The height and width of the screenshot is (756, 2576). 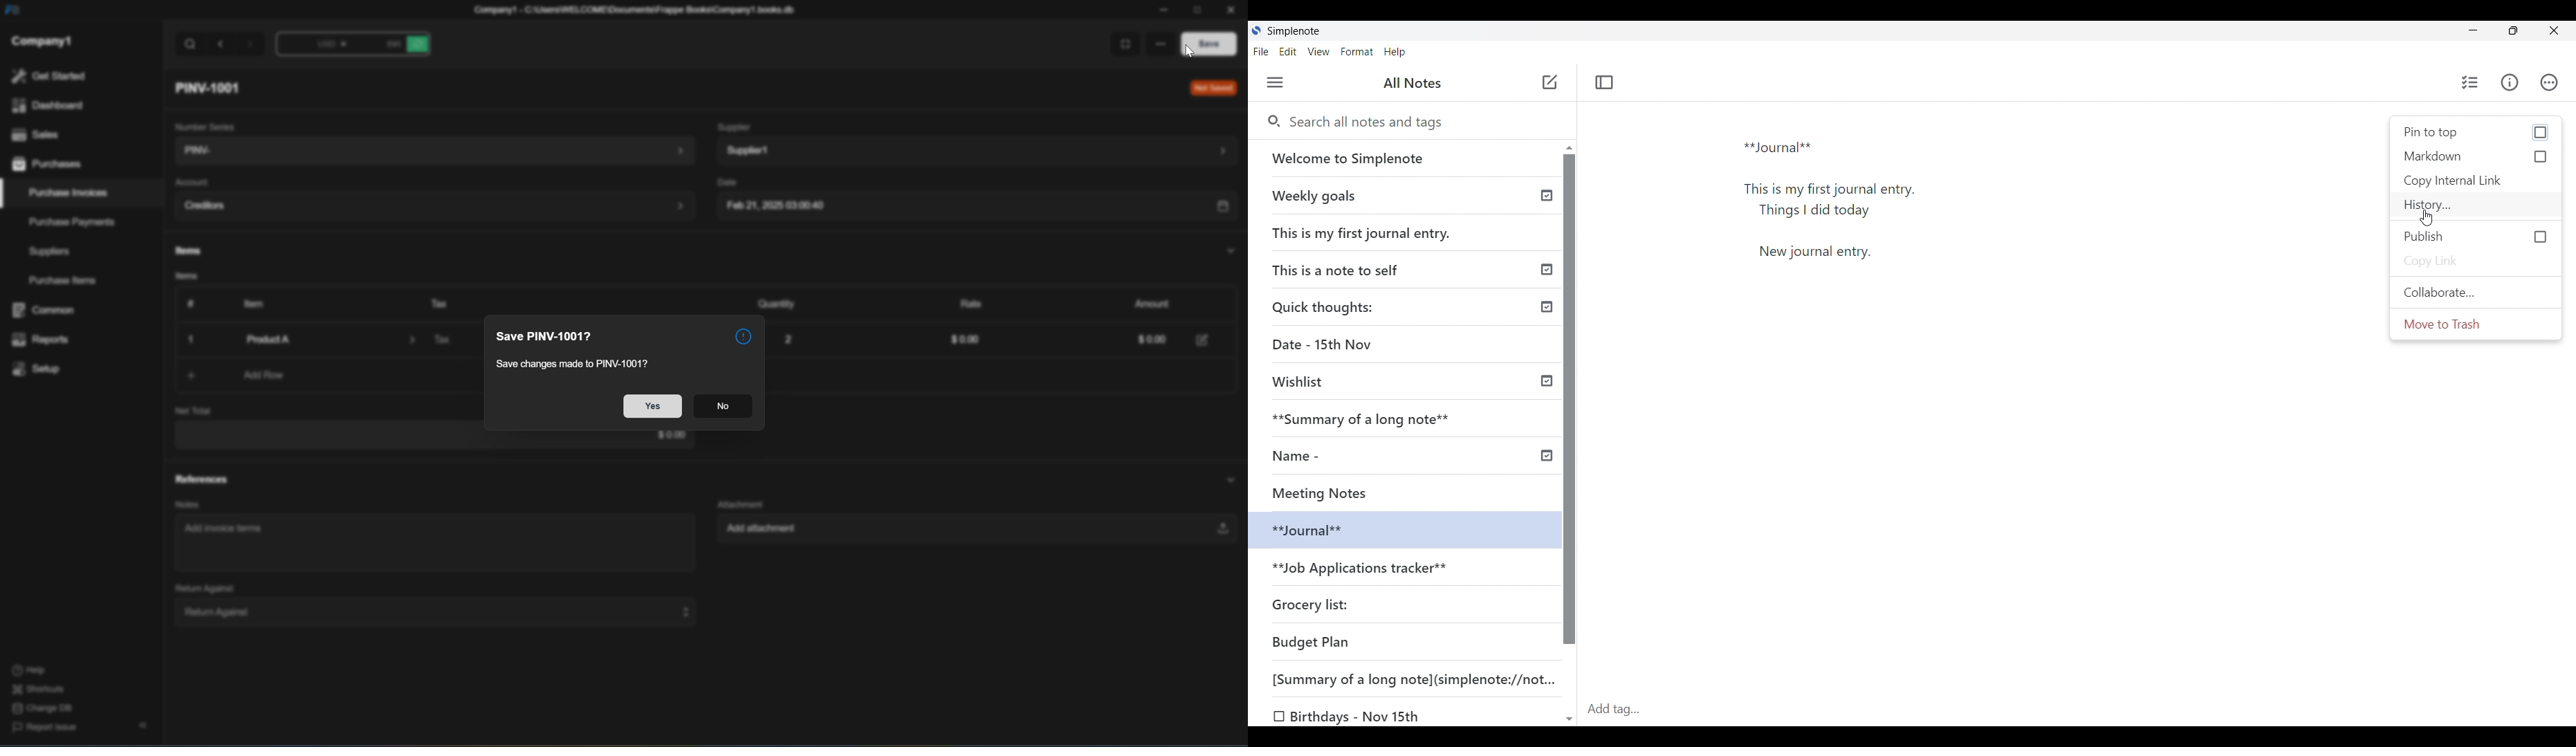 What do you see at coordinates (2476, 261) in the screenshot?
I see `Copy link` at bounding box center [2476, 261].